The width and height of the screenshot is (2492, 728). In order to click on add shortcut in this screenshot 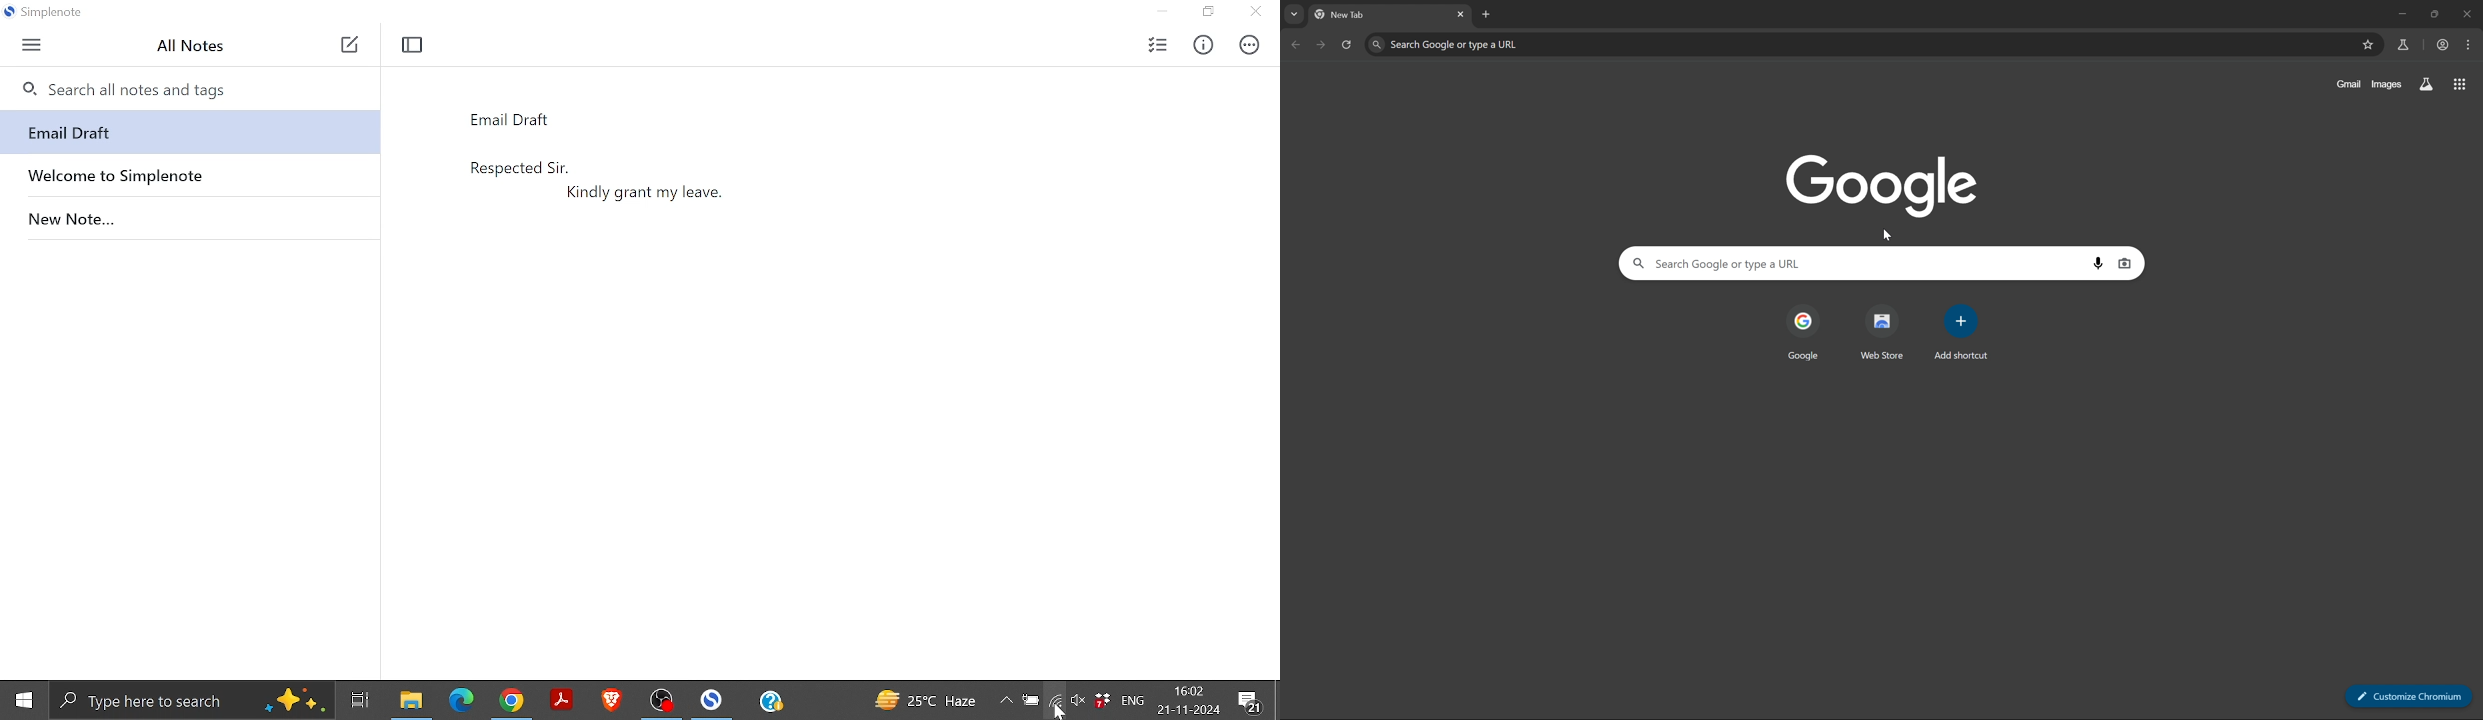, I will do `click(1961, 333)`.